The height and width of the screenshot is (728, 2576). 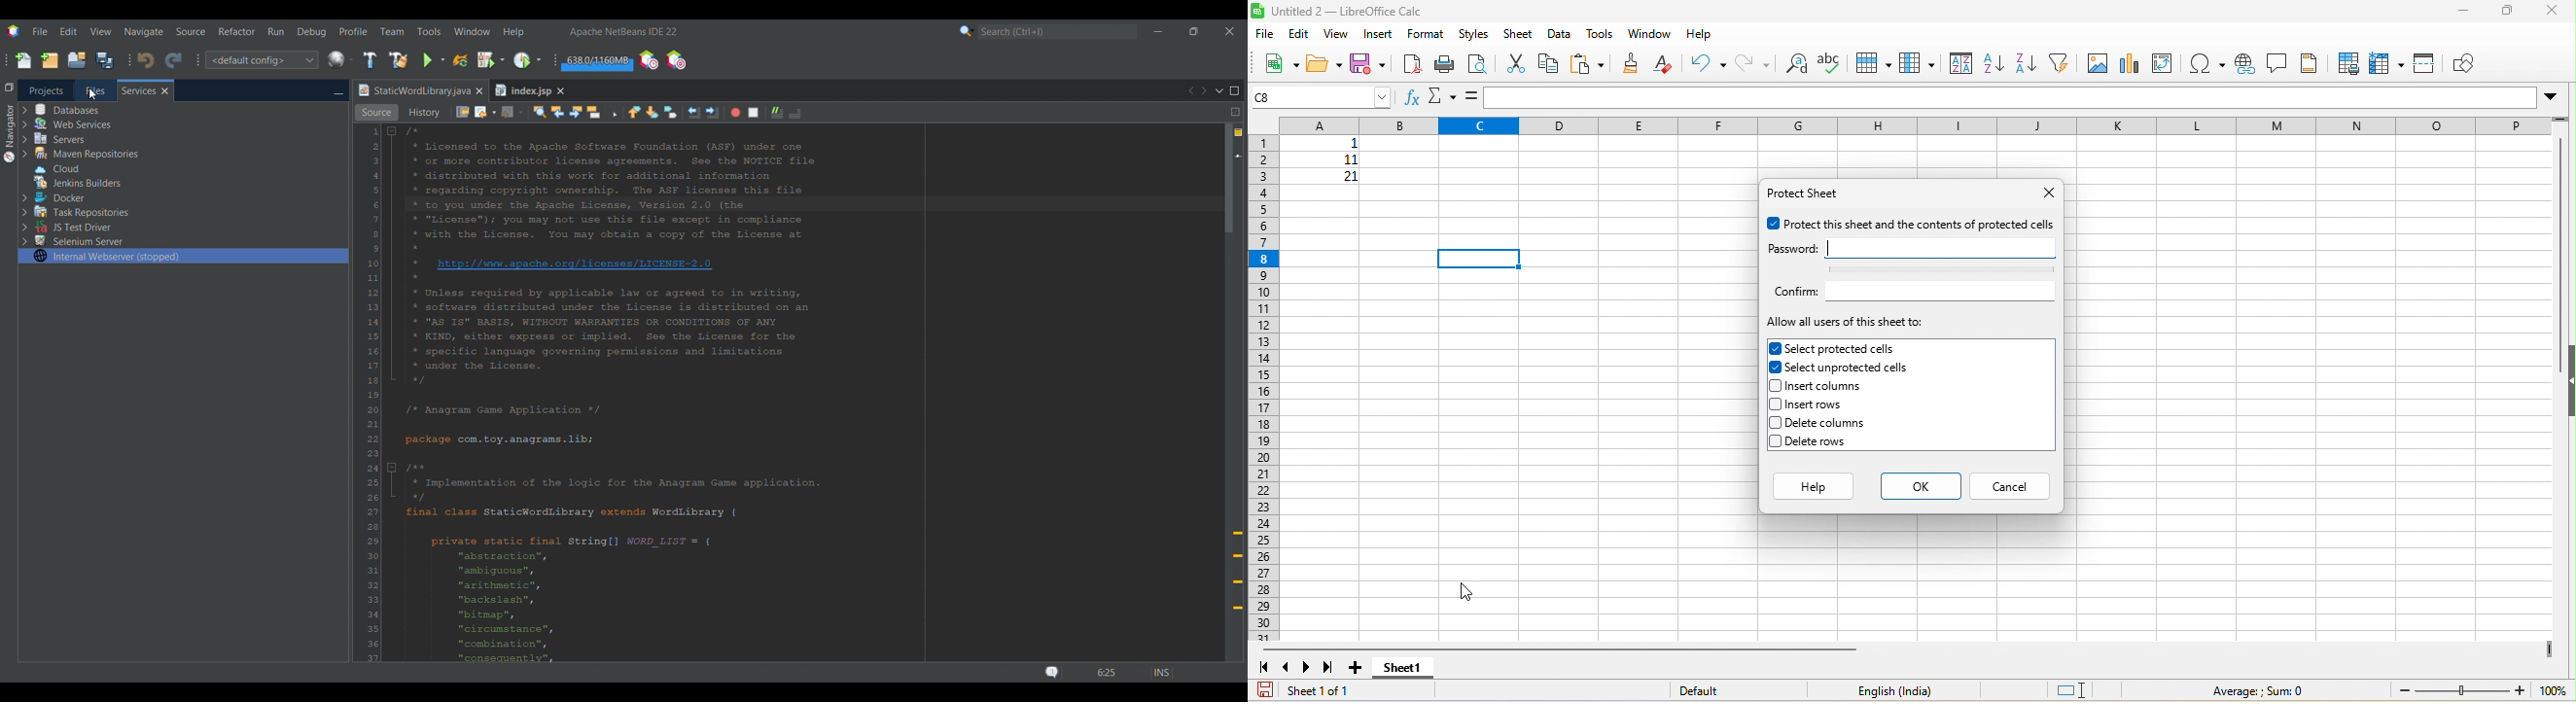 I want to click on select function, so click(x=1443, y=96).